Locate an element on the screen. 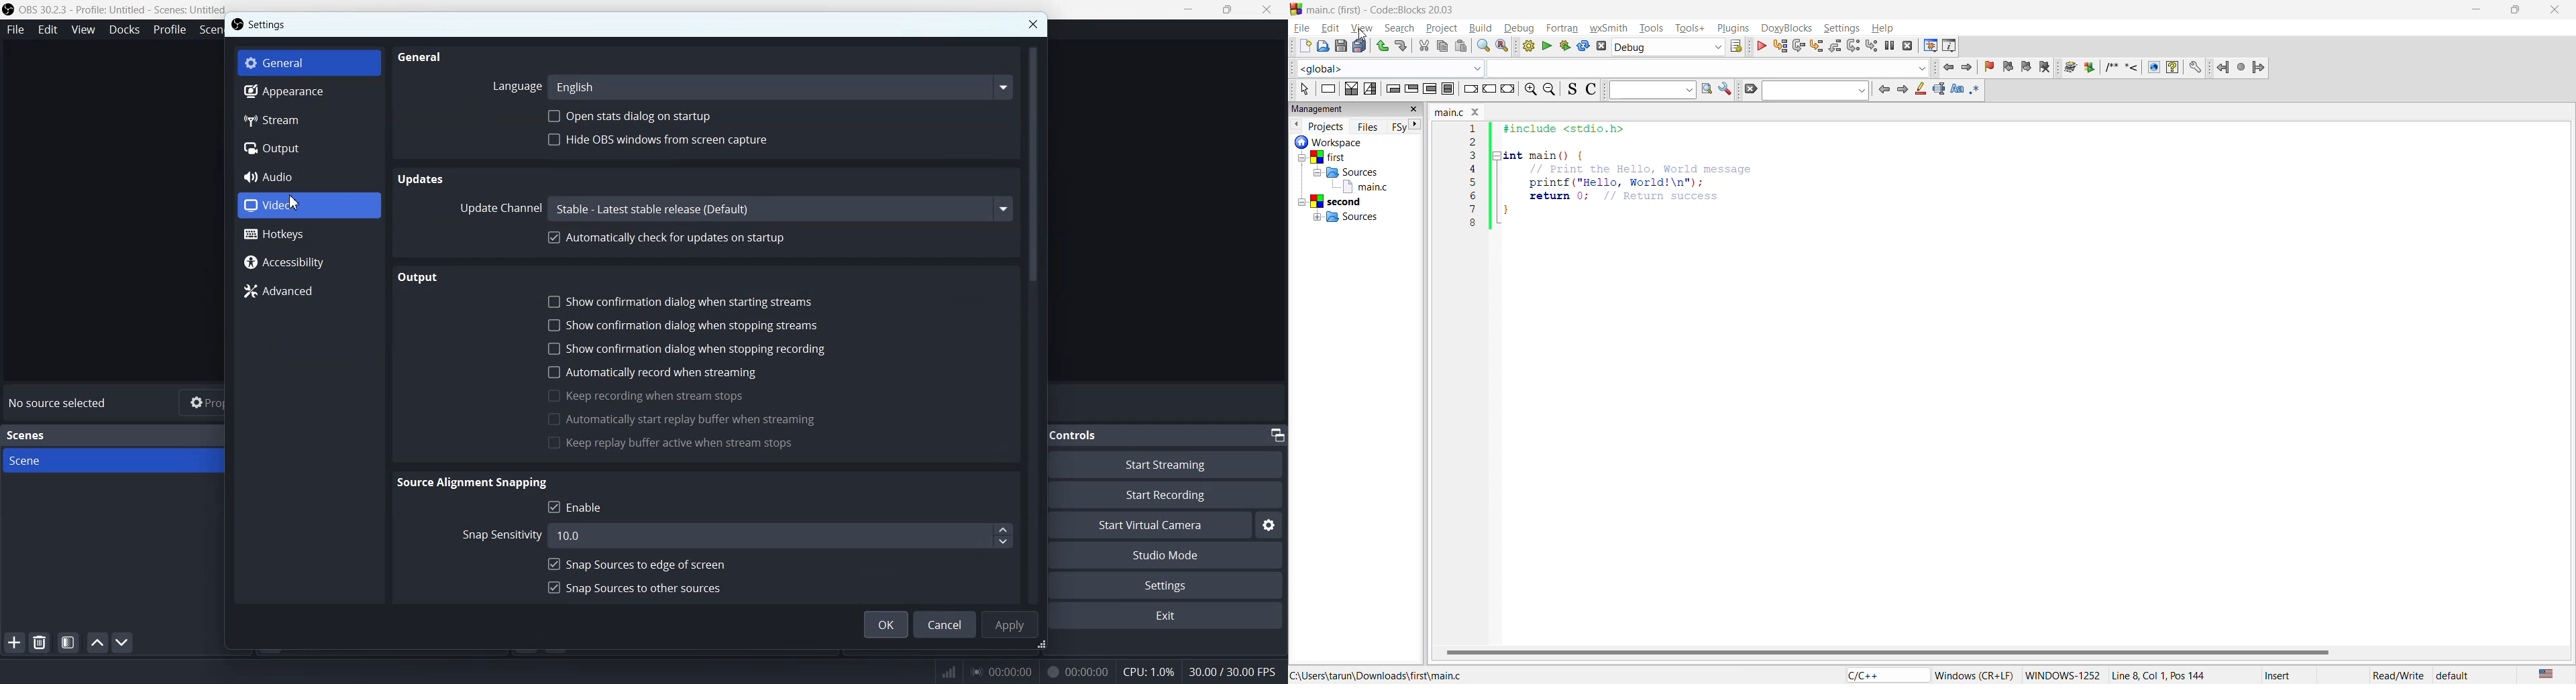 Image resolution: width=2576 pixels, height=700 pixels. close is located at coordinates (2556, 10).